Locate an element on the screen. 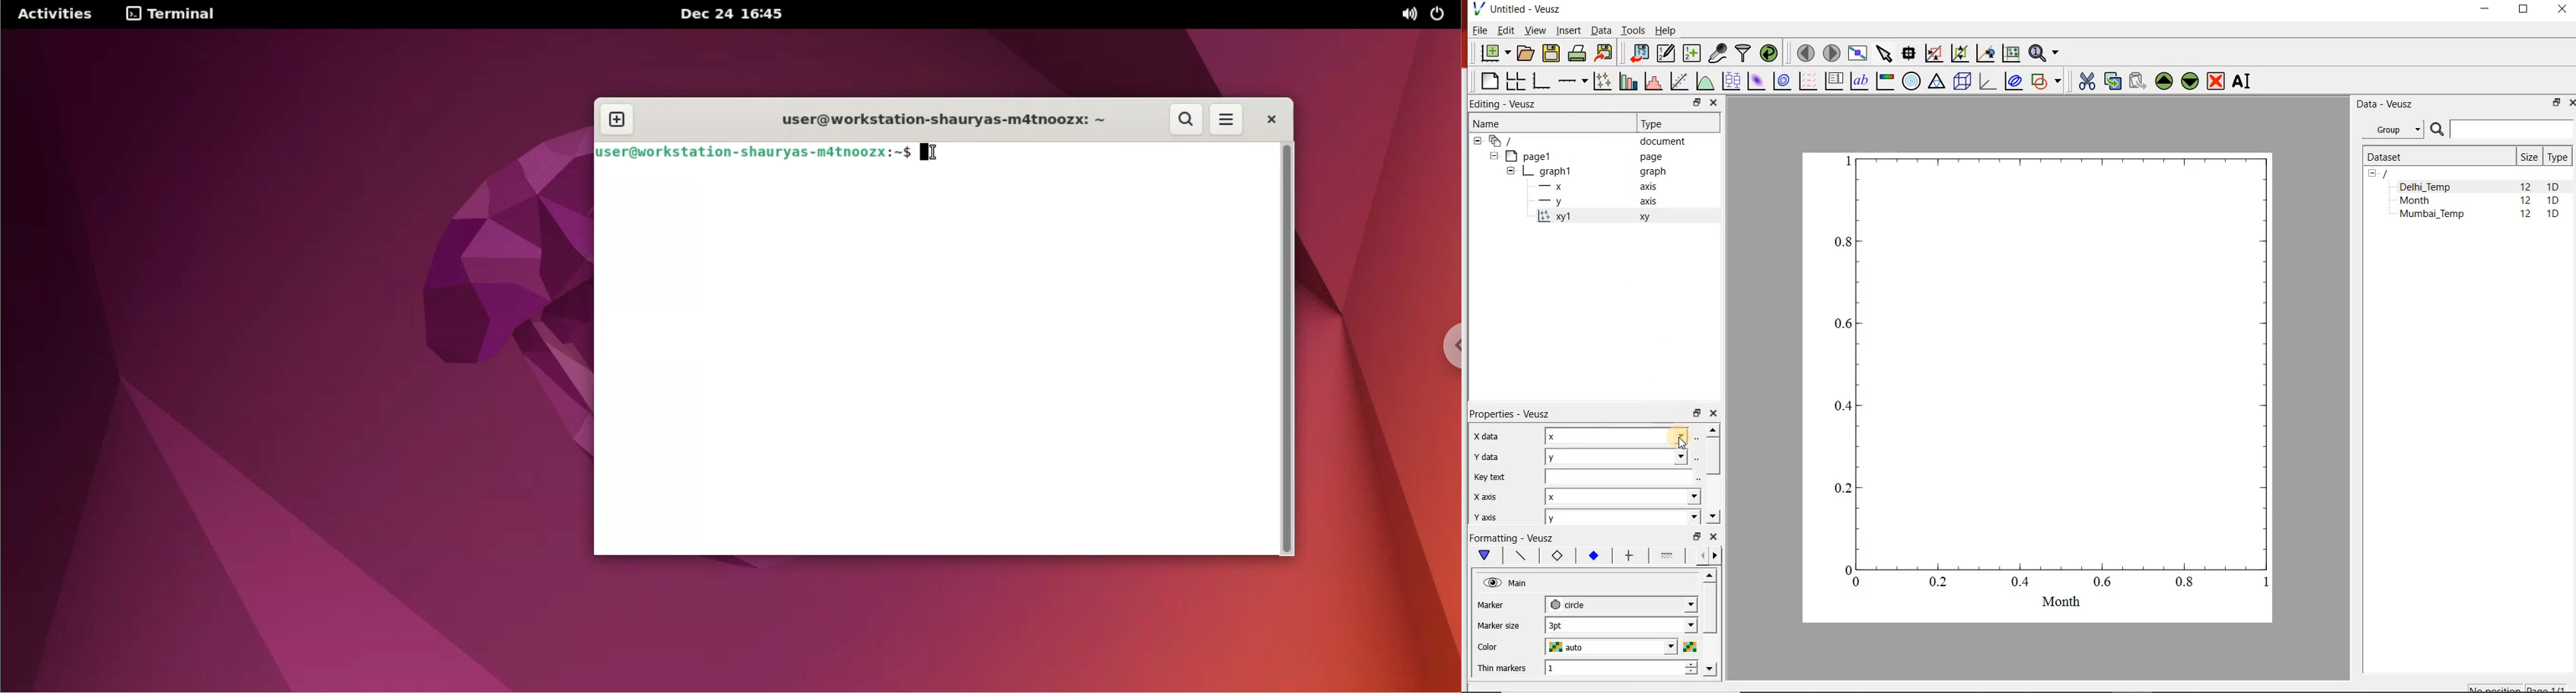  document is located at coordinates (1582, 140).